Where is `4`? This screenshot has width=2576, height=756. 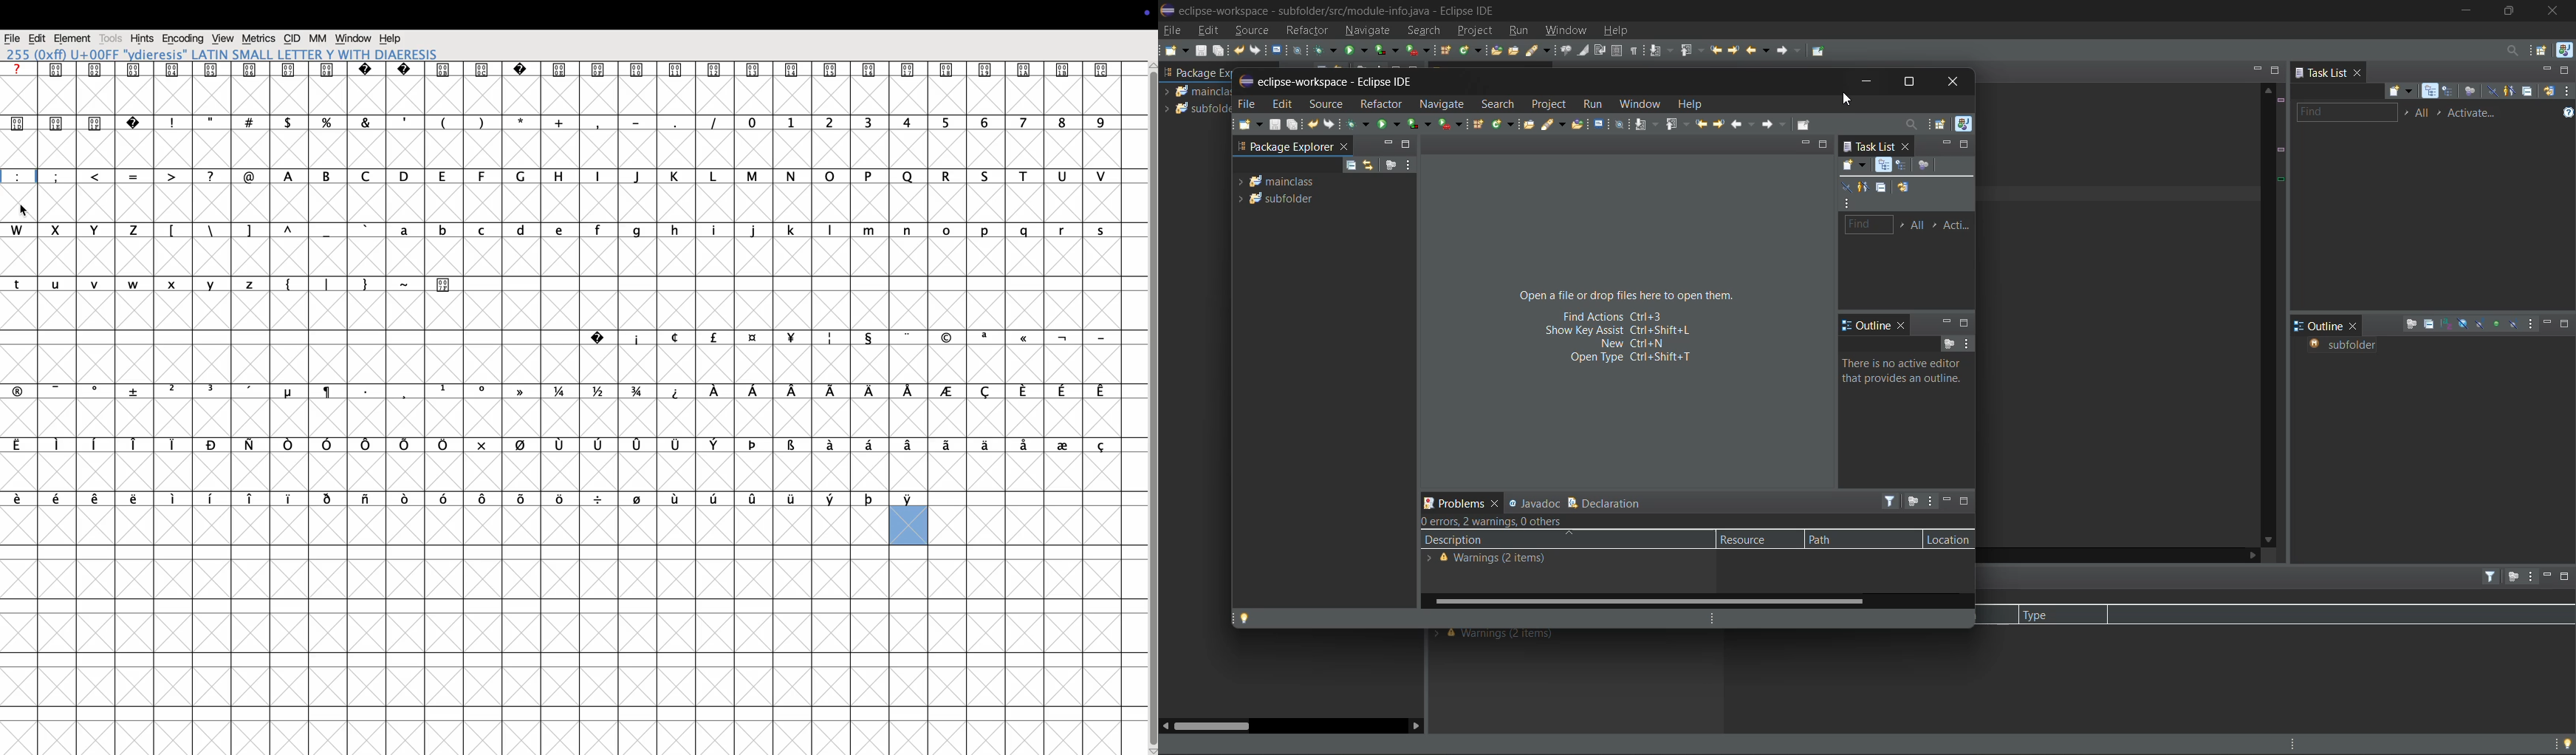 4 is located at coordinates (906, 140).